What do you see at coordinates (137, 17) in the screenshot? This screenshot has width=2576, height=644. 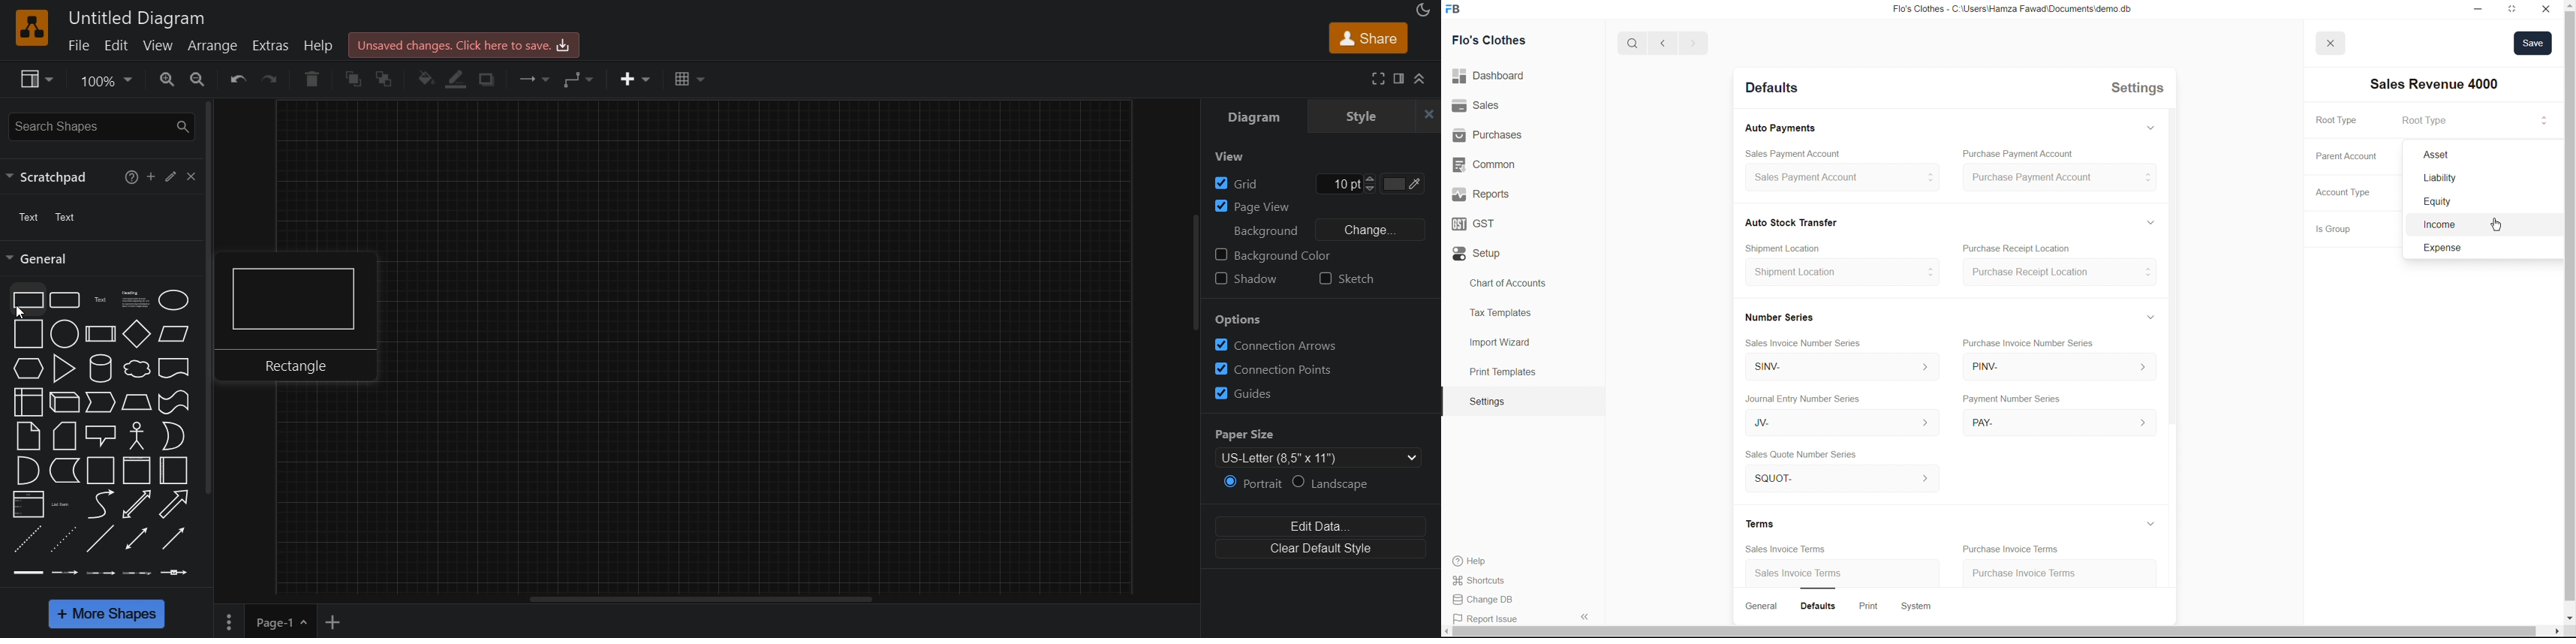 I see `title` at bounding box center [137, 17].